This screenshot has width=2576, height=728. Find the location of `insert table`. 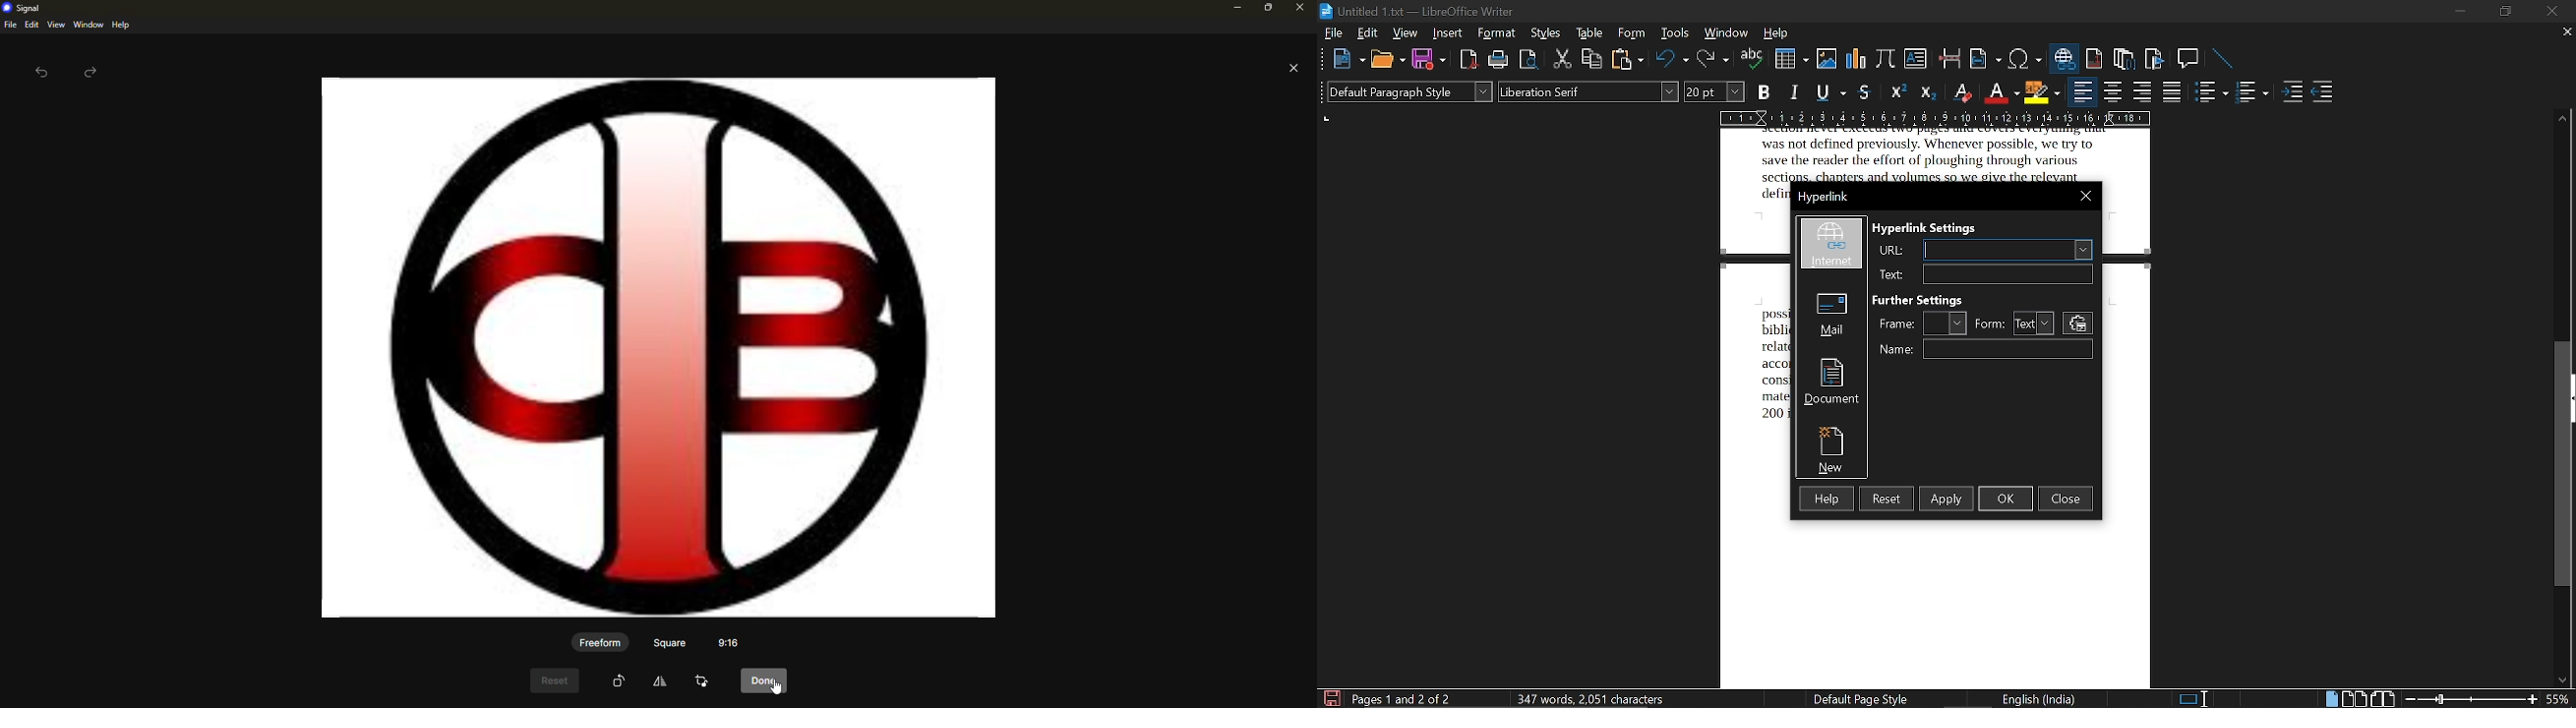

insert table is located at coordinates (1791, 59).